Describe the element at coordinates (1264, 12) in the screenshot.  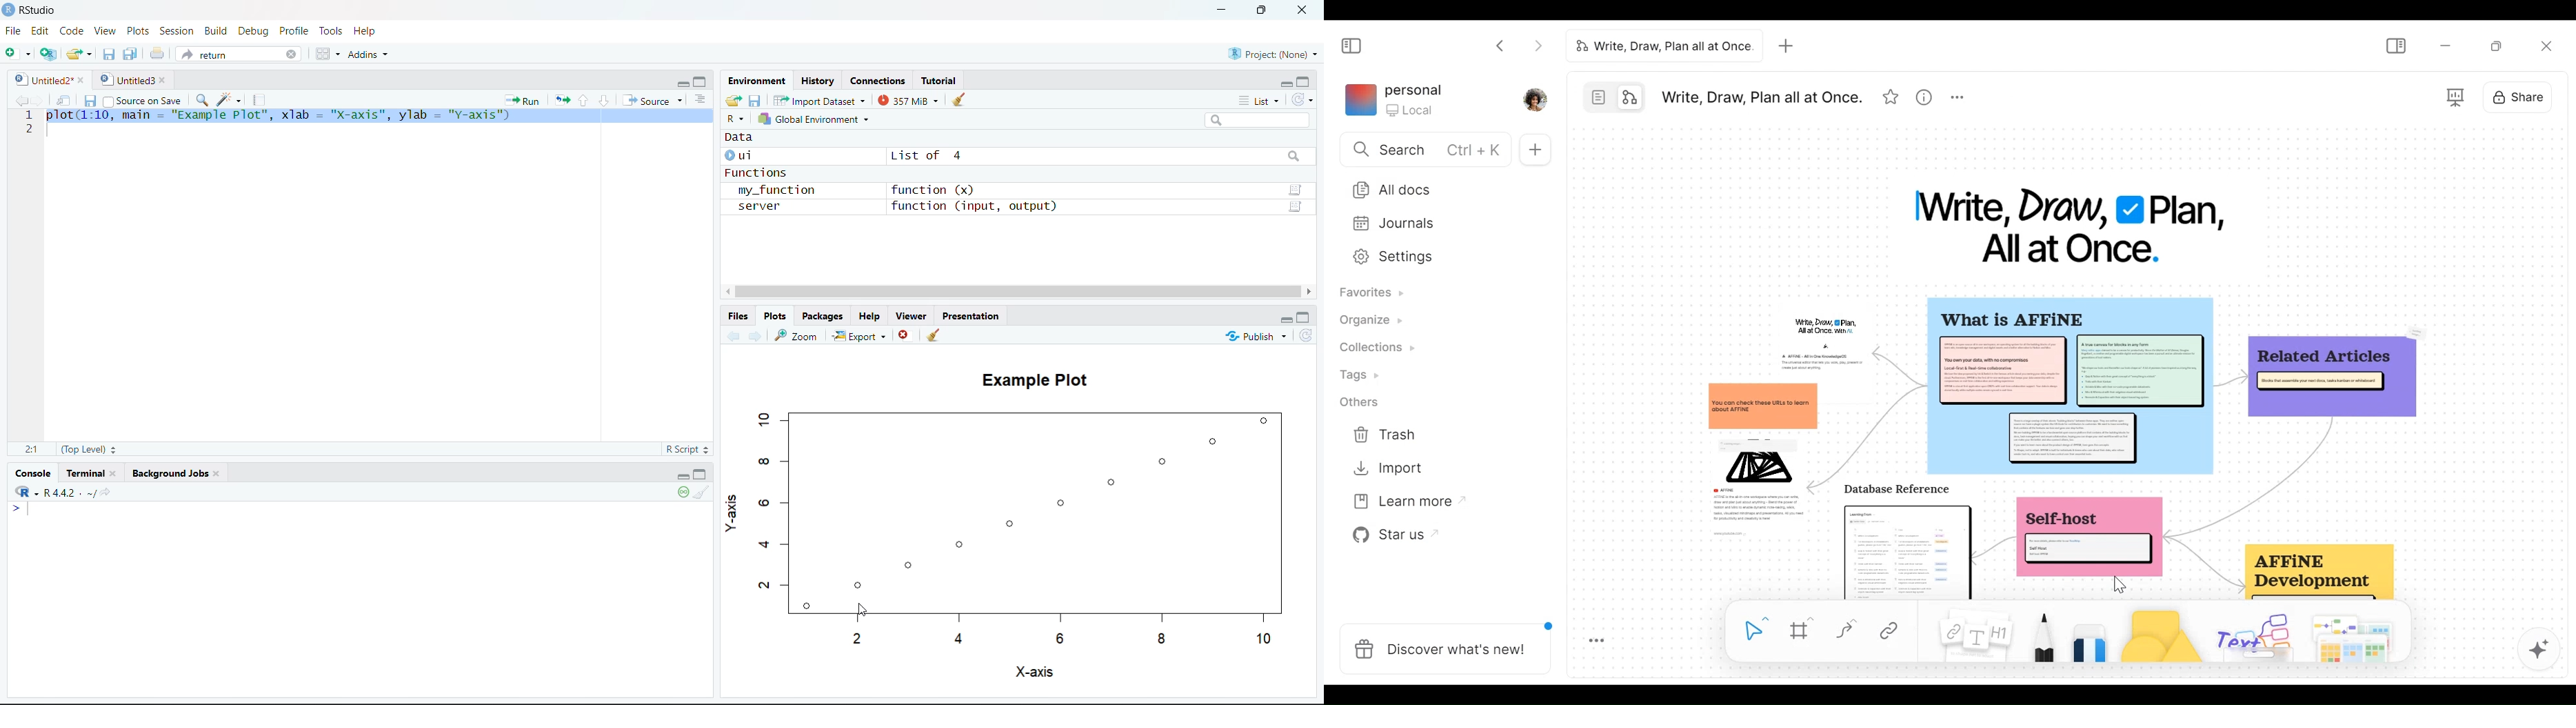
I see `Maximize/Restore` at that location.